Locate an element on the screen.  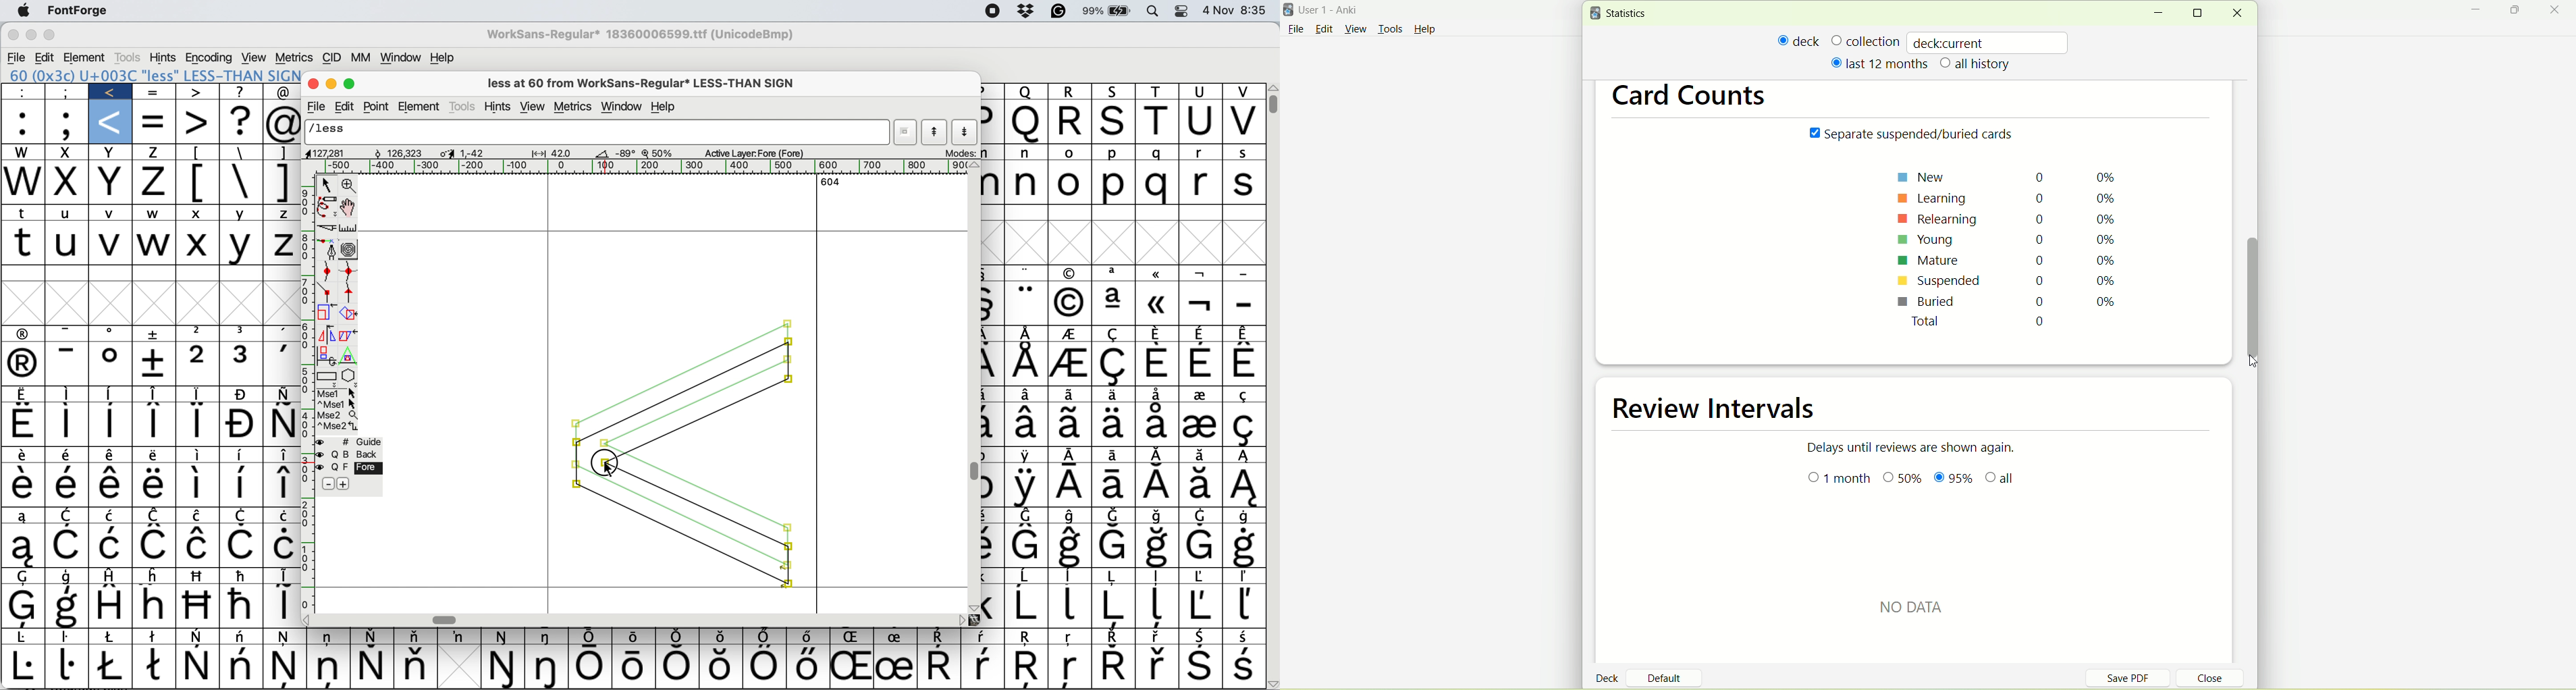
close is located at coordinates (10, 36).